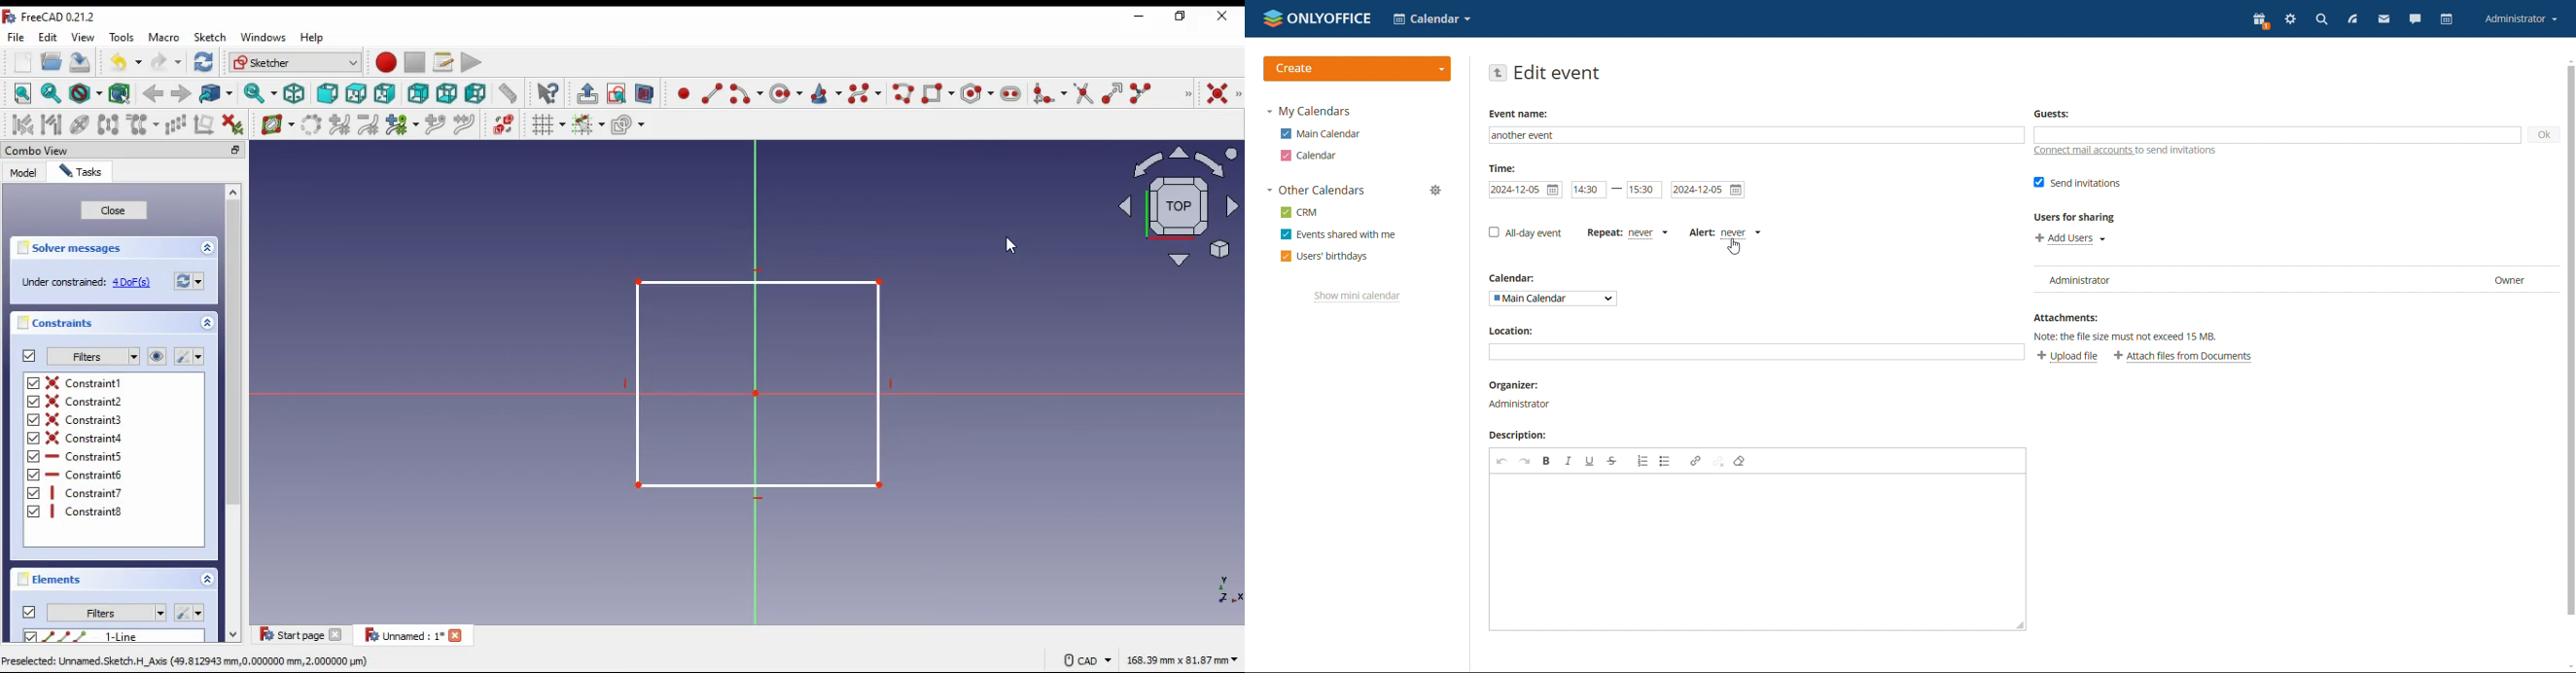 This screenshot has height=700, width=2576. What do you see at coordinates (435, 125) in the screenshot?
I see `insert knot` at bounding box center [435, 125].